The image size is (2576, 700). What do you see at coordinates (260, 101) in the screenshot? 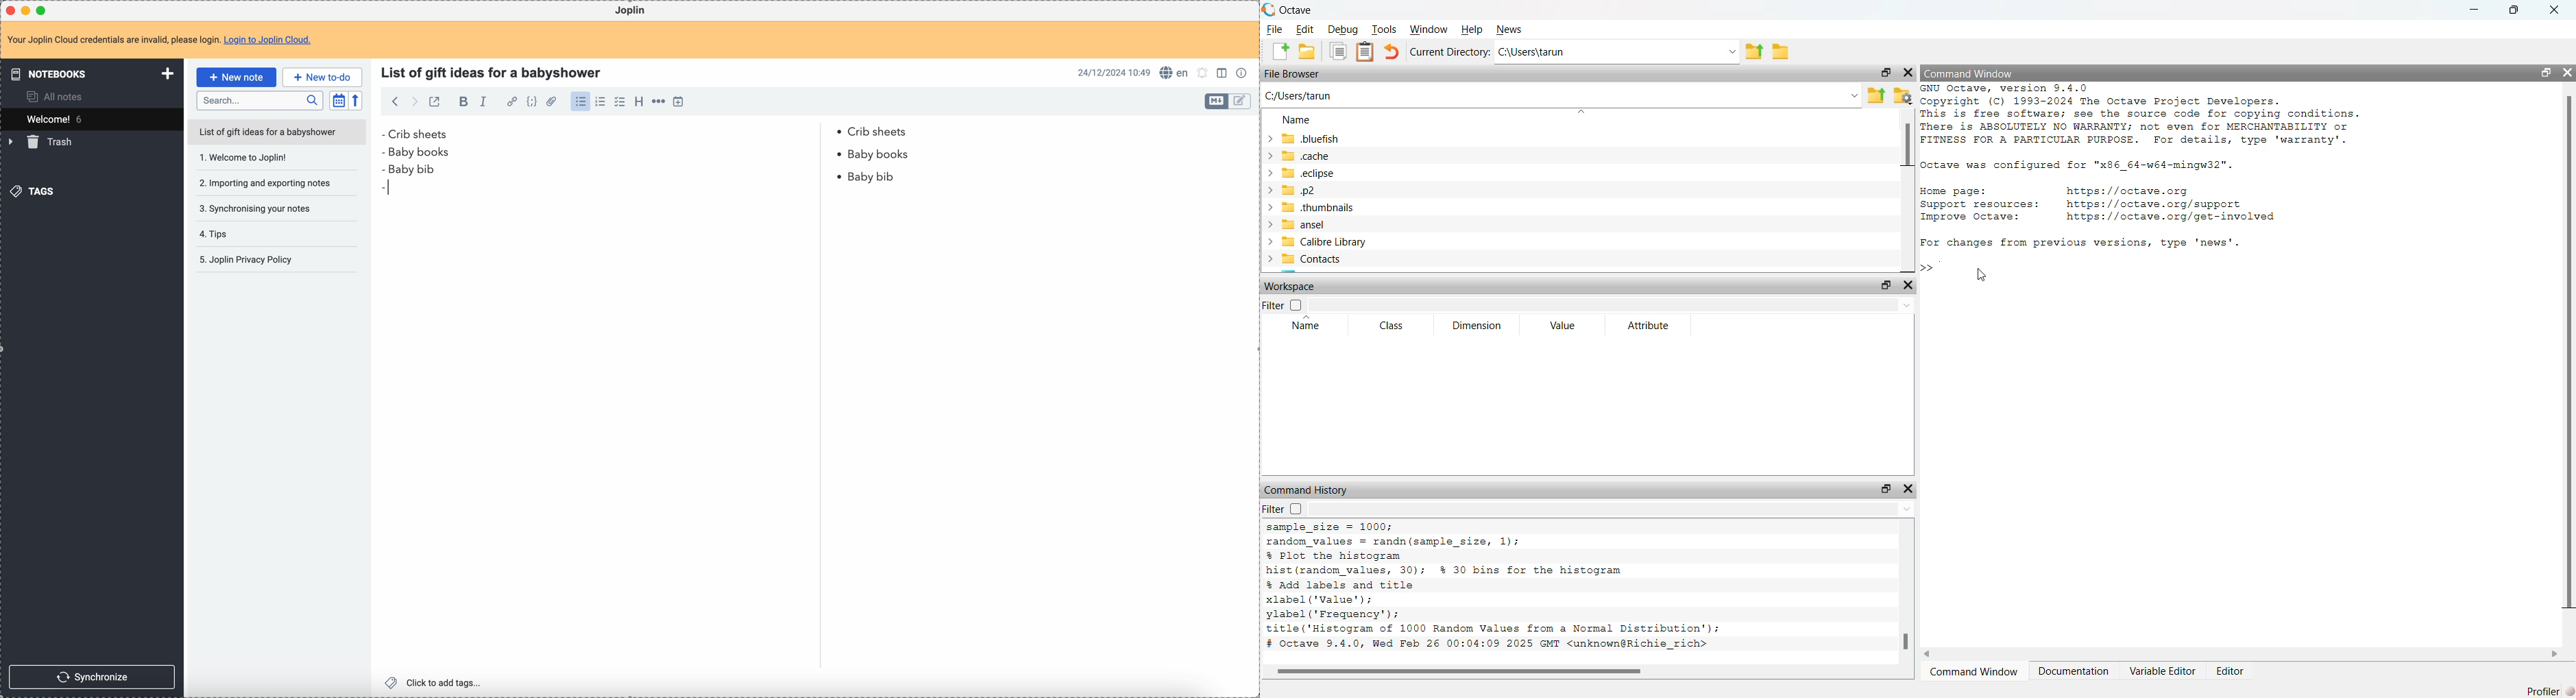
I see `search bar` at bounding box center [260, 101].